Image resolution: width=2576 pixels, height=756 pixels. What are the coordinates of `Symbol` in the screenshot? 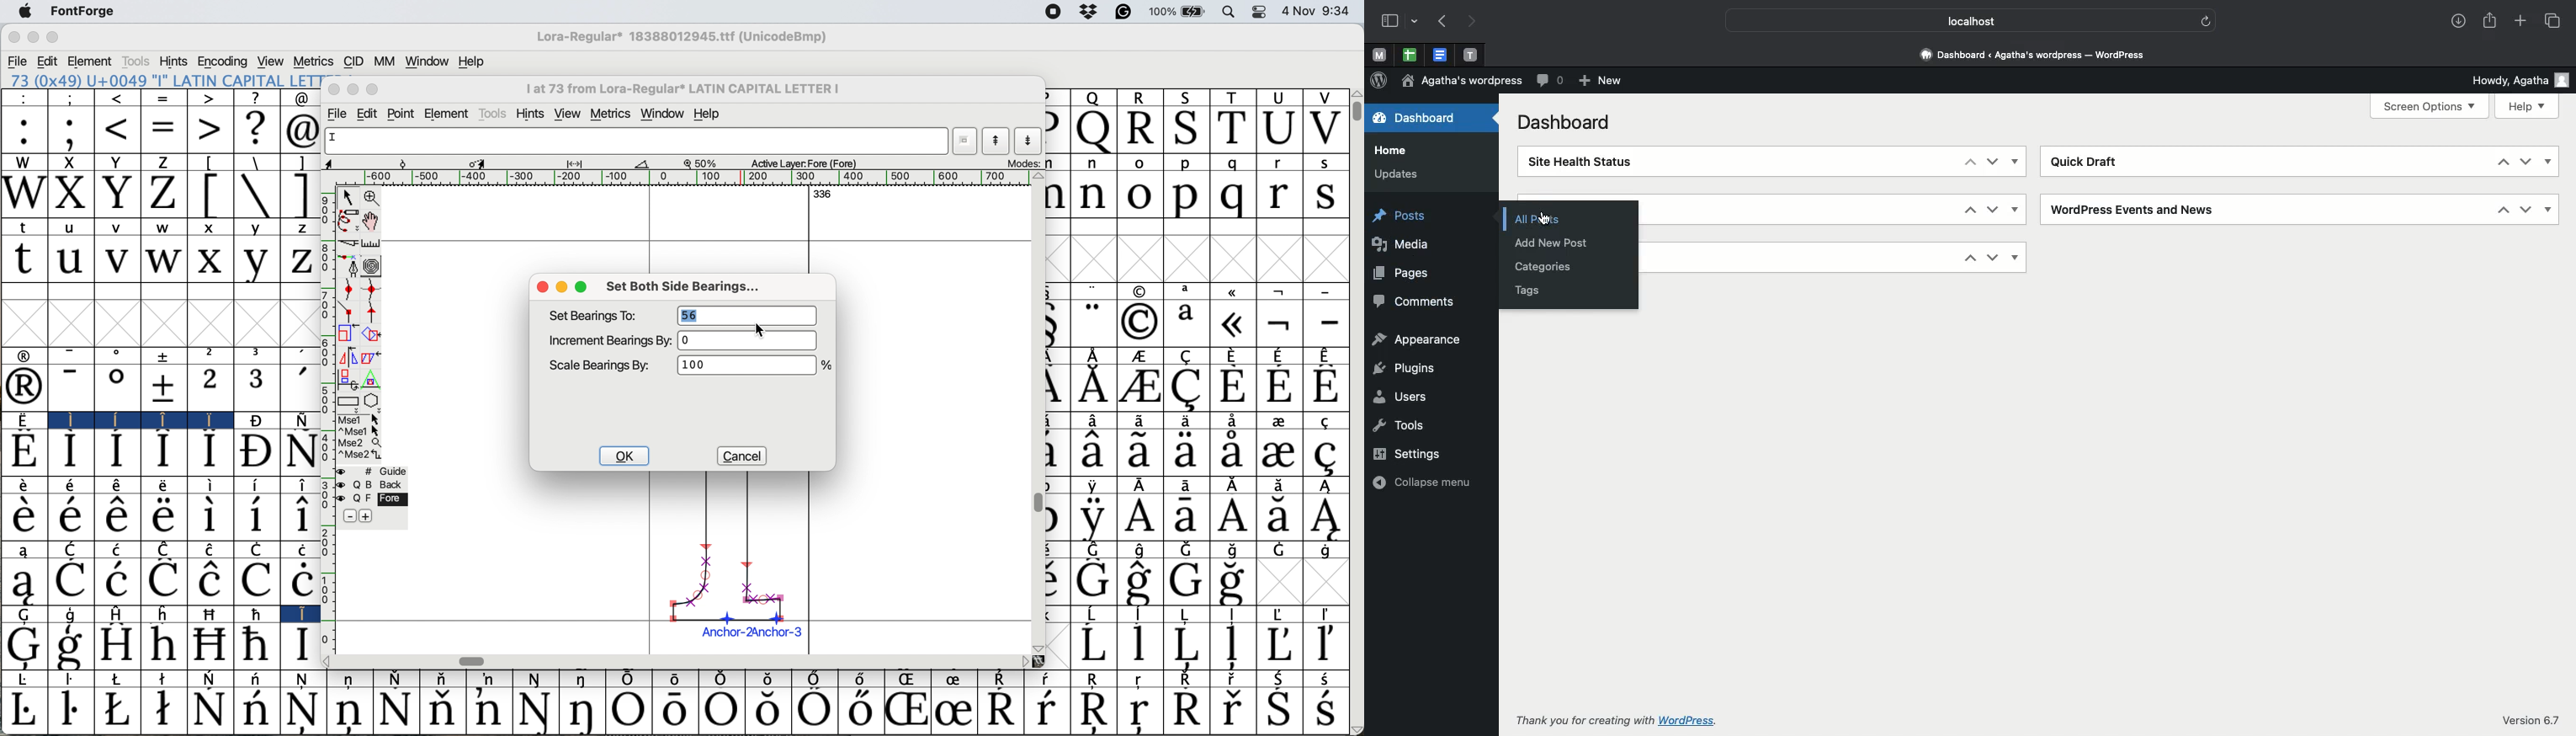 It's located at (350, 680).